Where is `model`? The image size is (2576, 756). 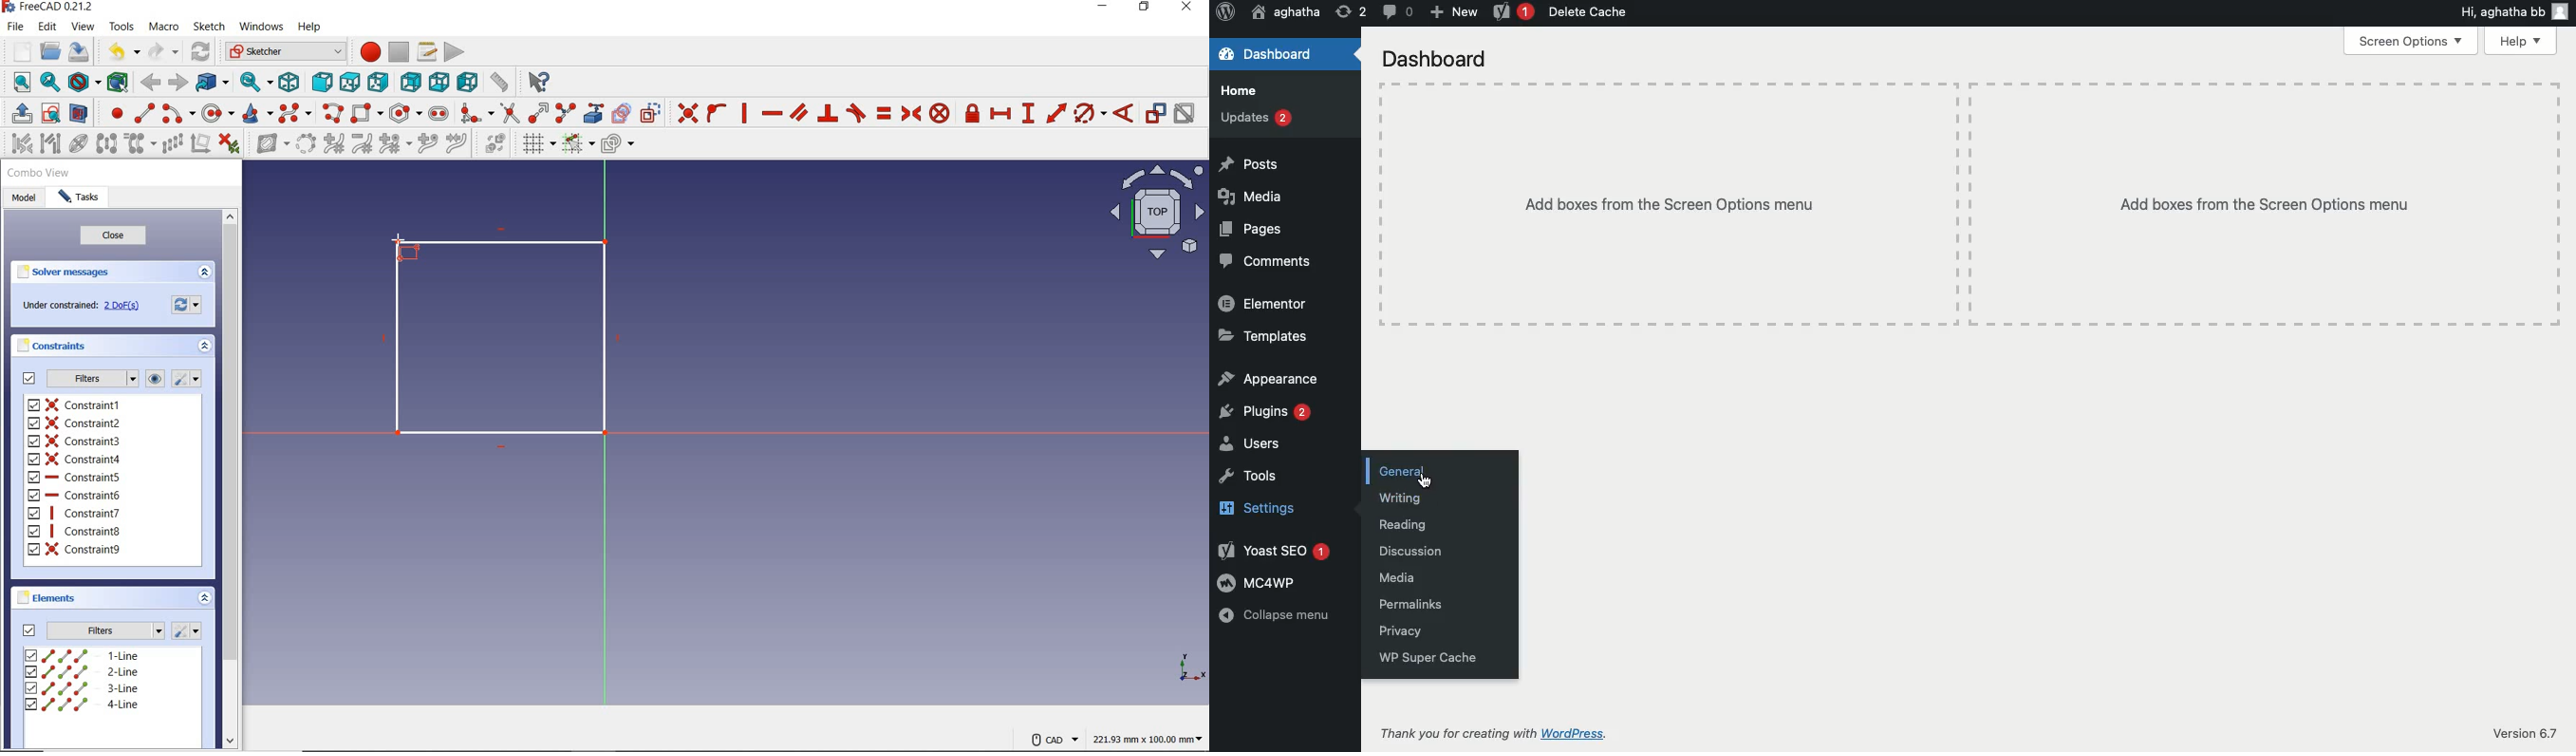 model is located at coordinates (23, 199).